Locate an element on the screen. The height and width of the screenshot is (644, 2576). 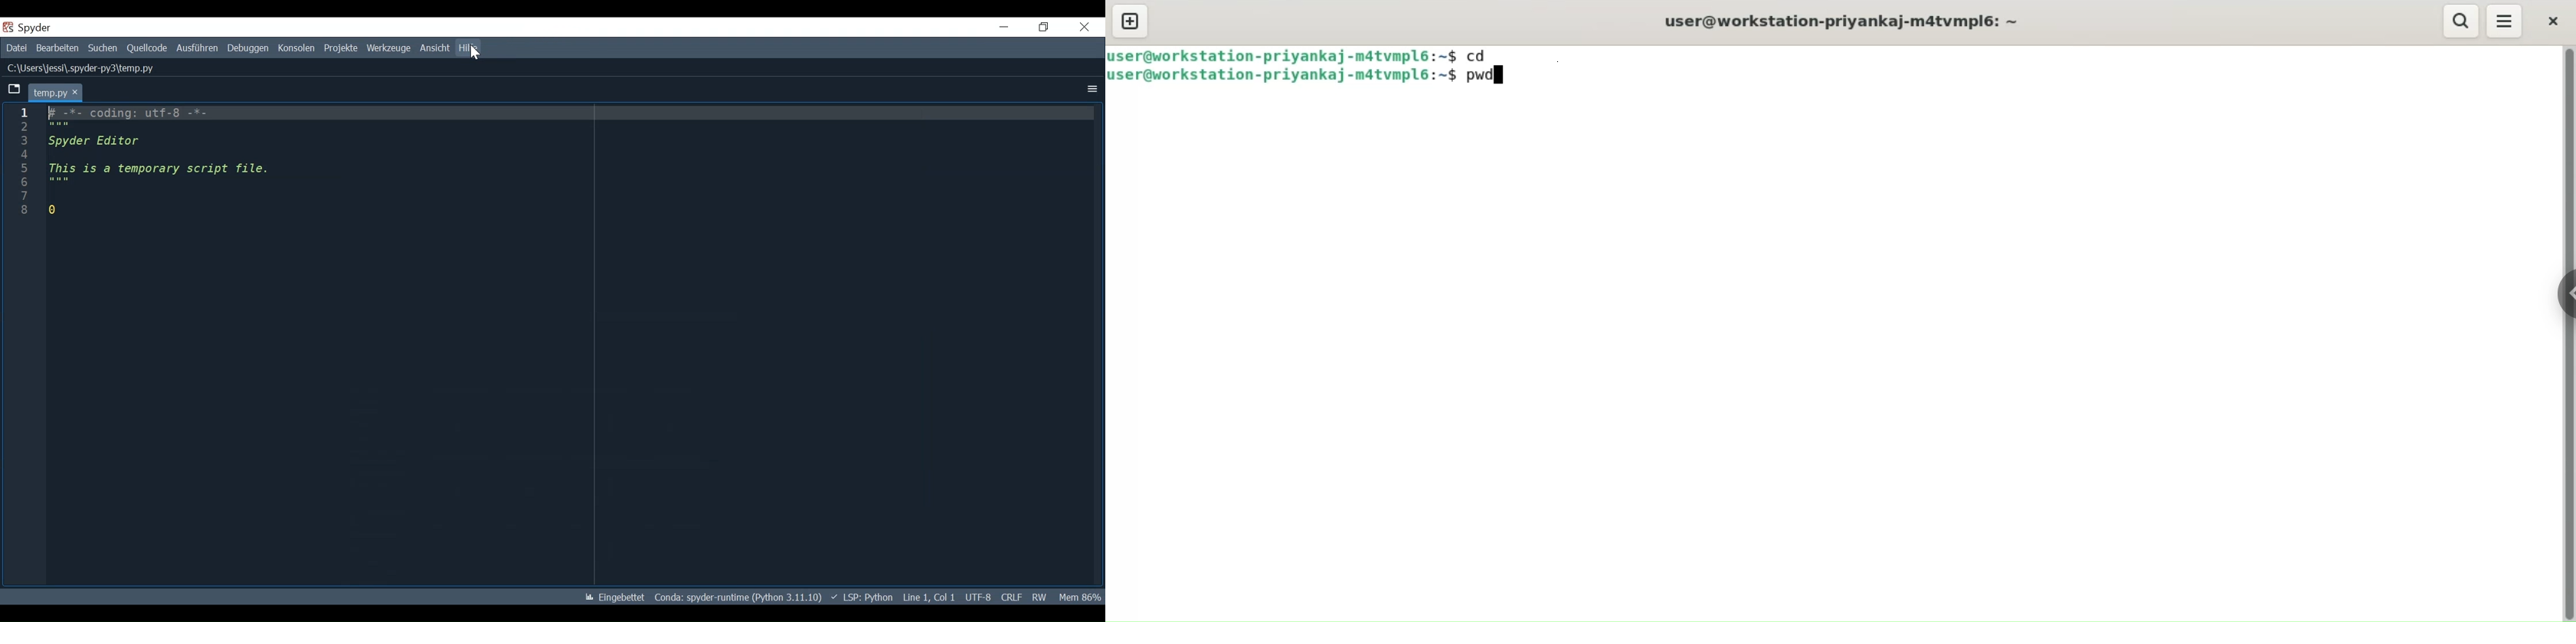
temp.py is located at coordinates (55, 92).